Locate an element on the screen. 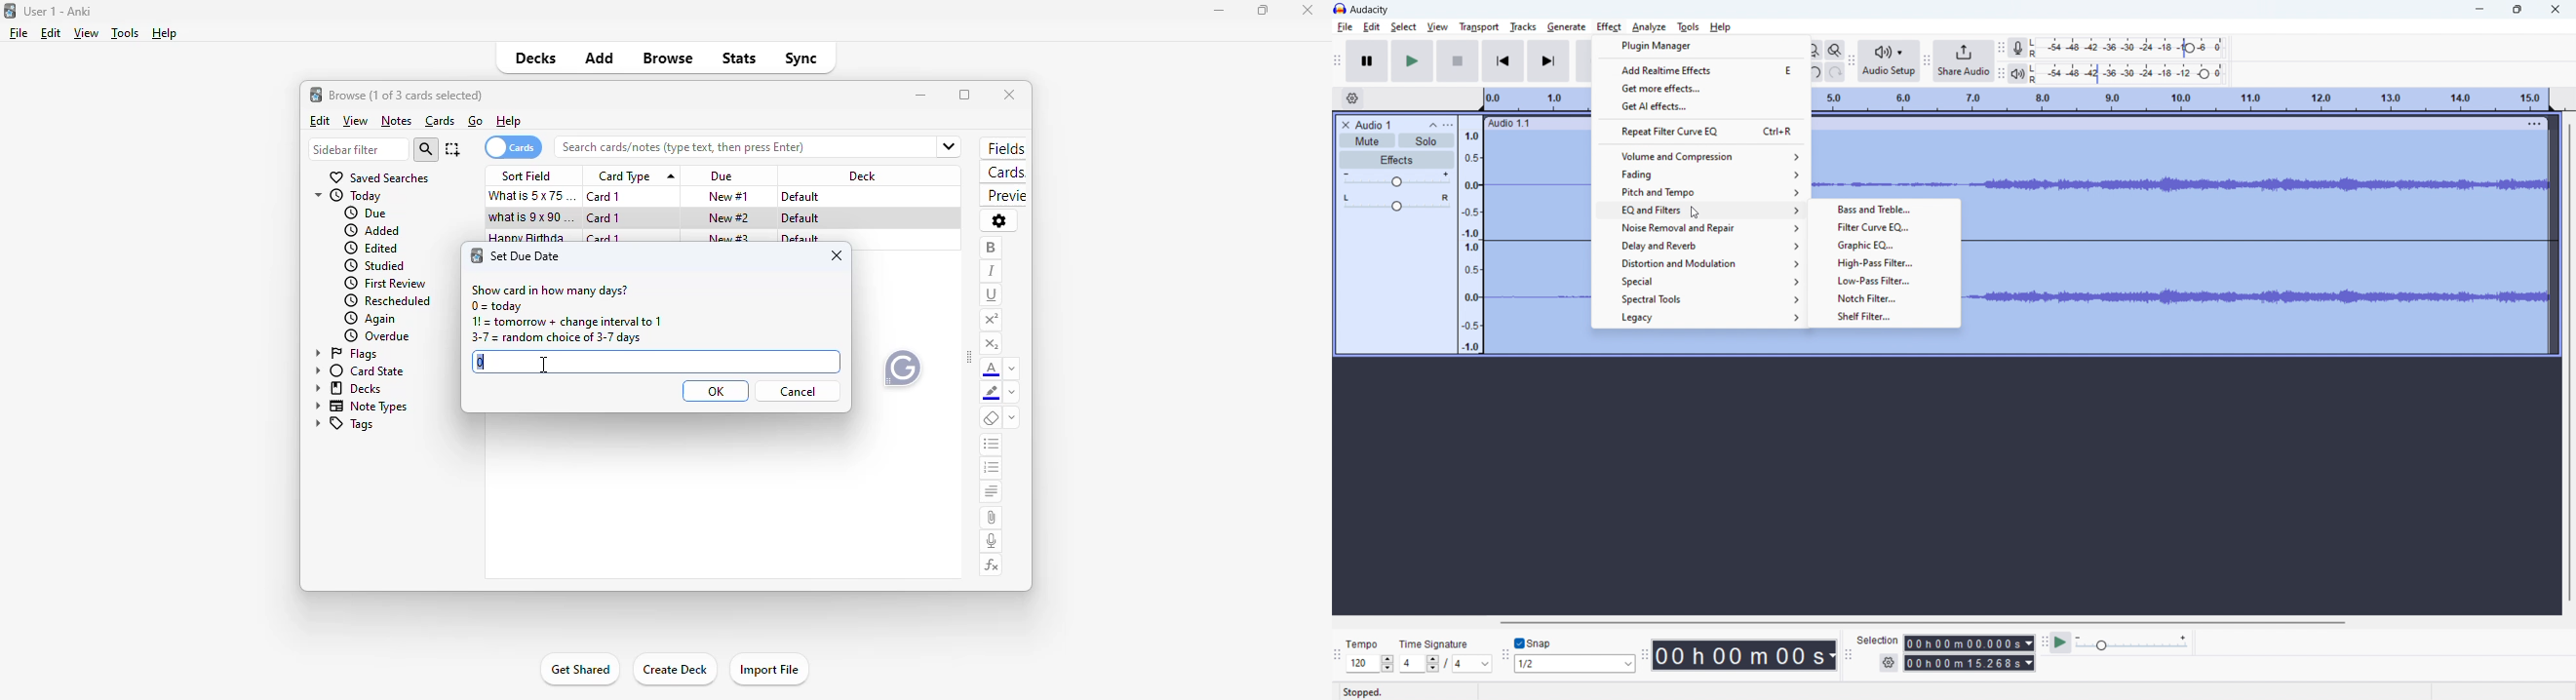 This screenshot has height=700, width=2576. timeline settings is located at coordinates (1353, 99).